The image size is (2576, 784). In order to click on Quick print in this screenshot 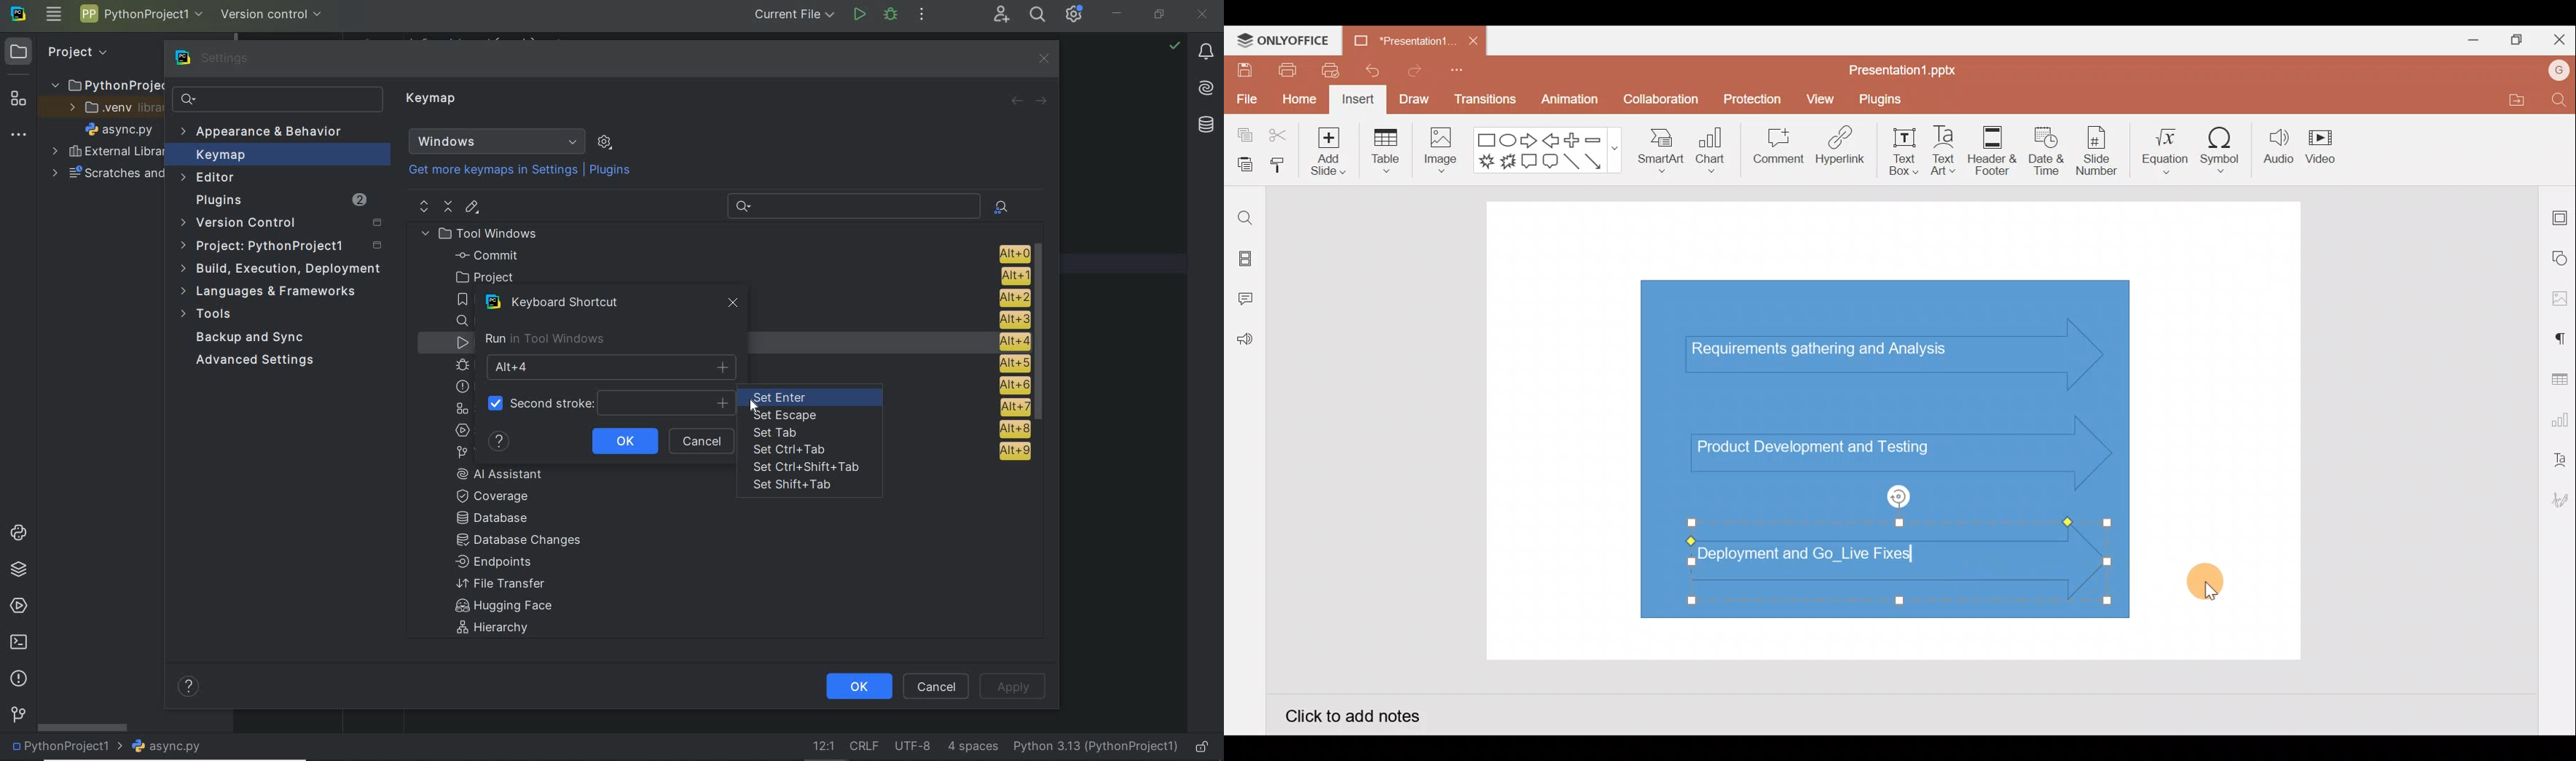, I will do `click(1326, 70)`.